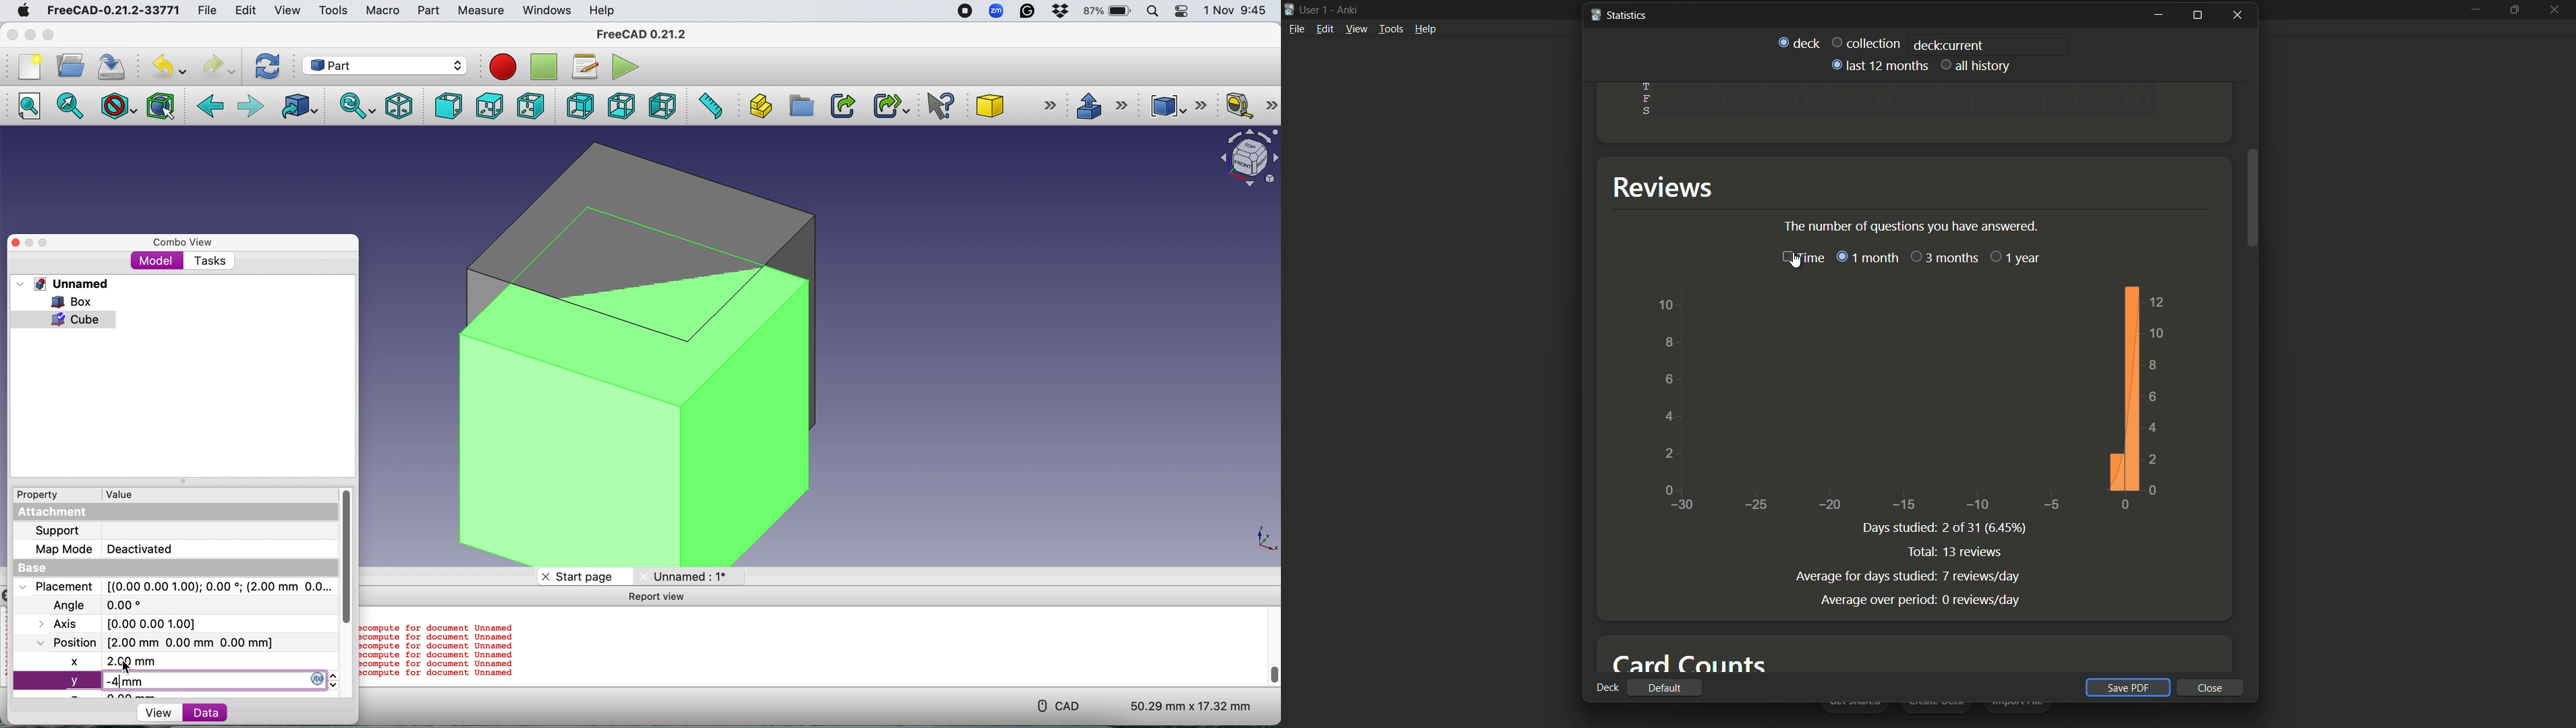 Image resolution: width=2576 pixels, height=728 pixels. I want to click on x-y plane, so click(1261, 540).